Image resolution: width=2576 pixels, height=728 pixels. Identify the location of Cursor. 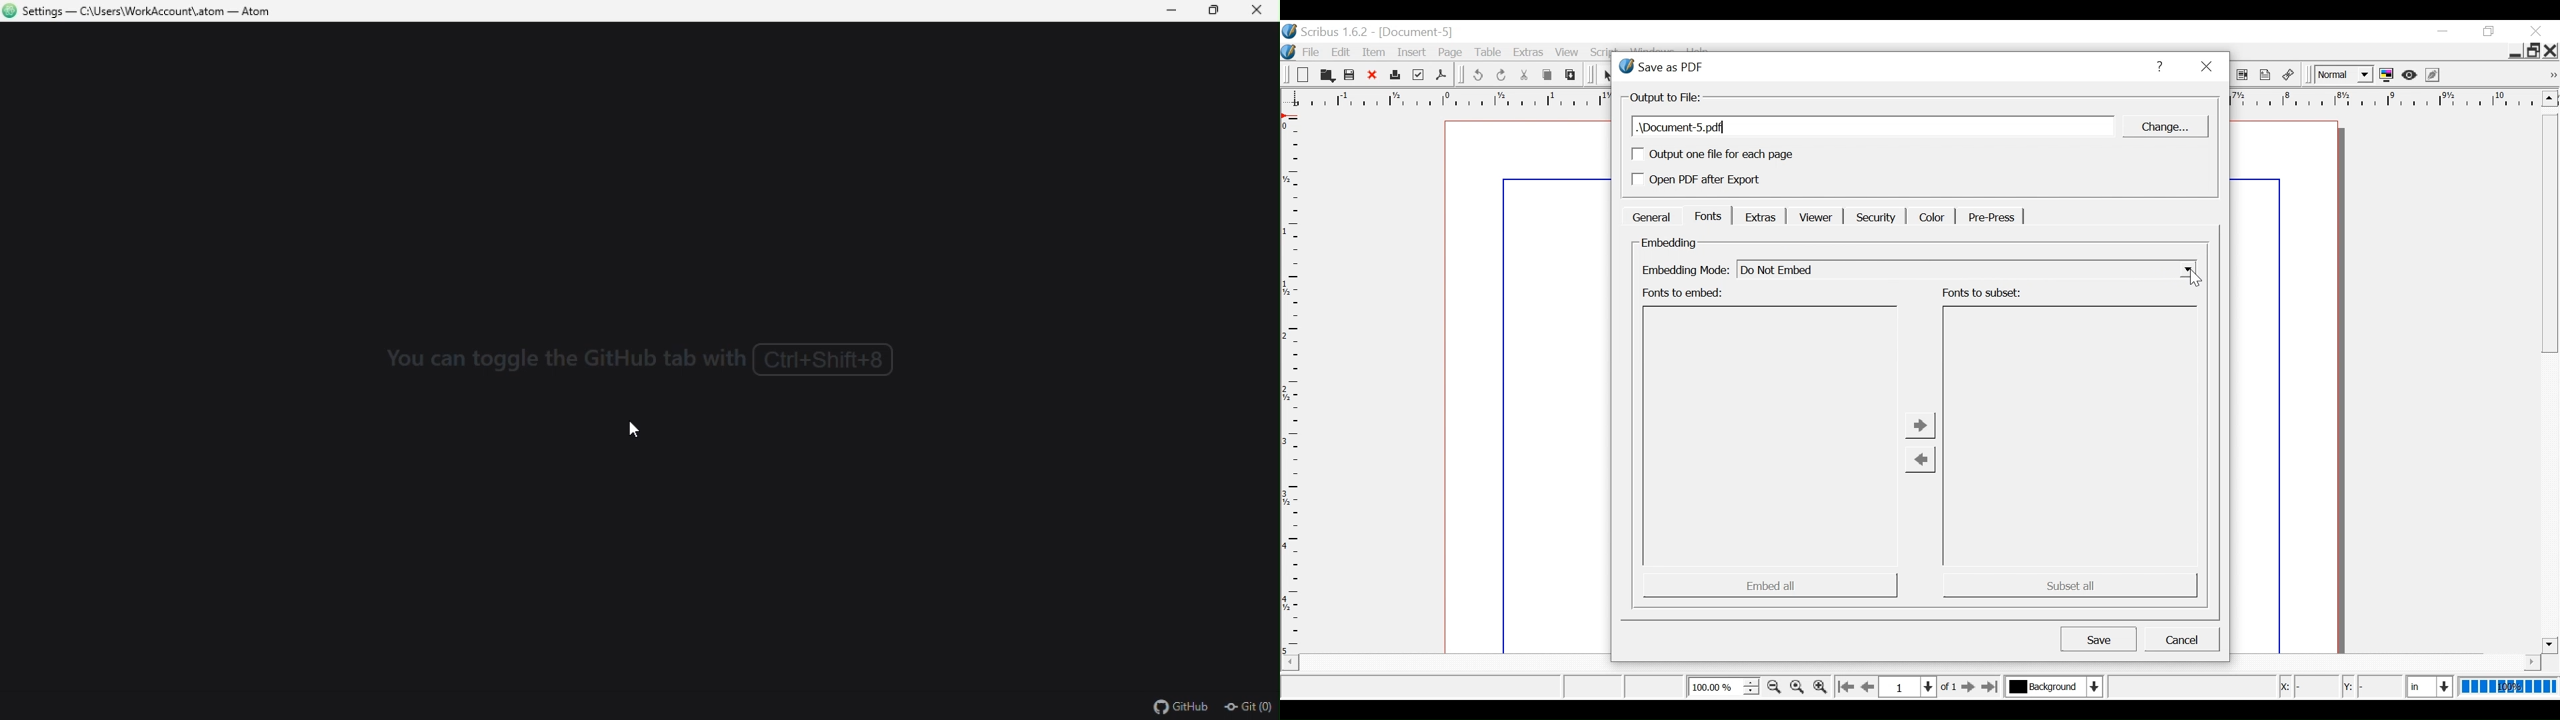
(2197, 277).